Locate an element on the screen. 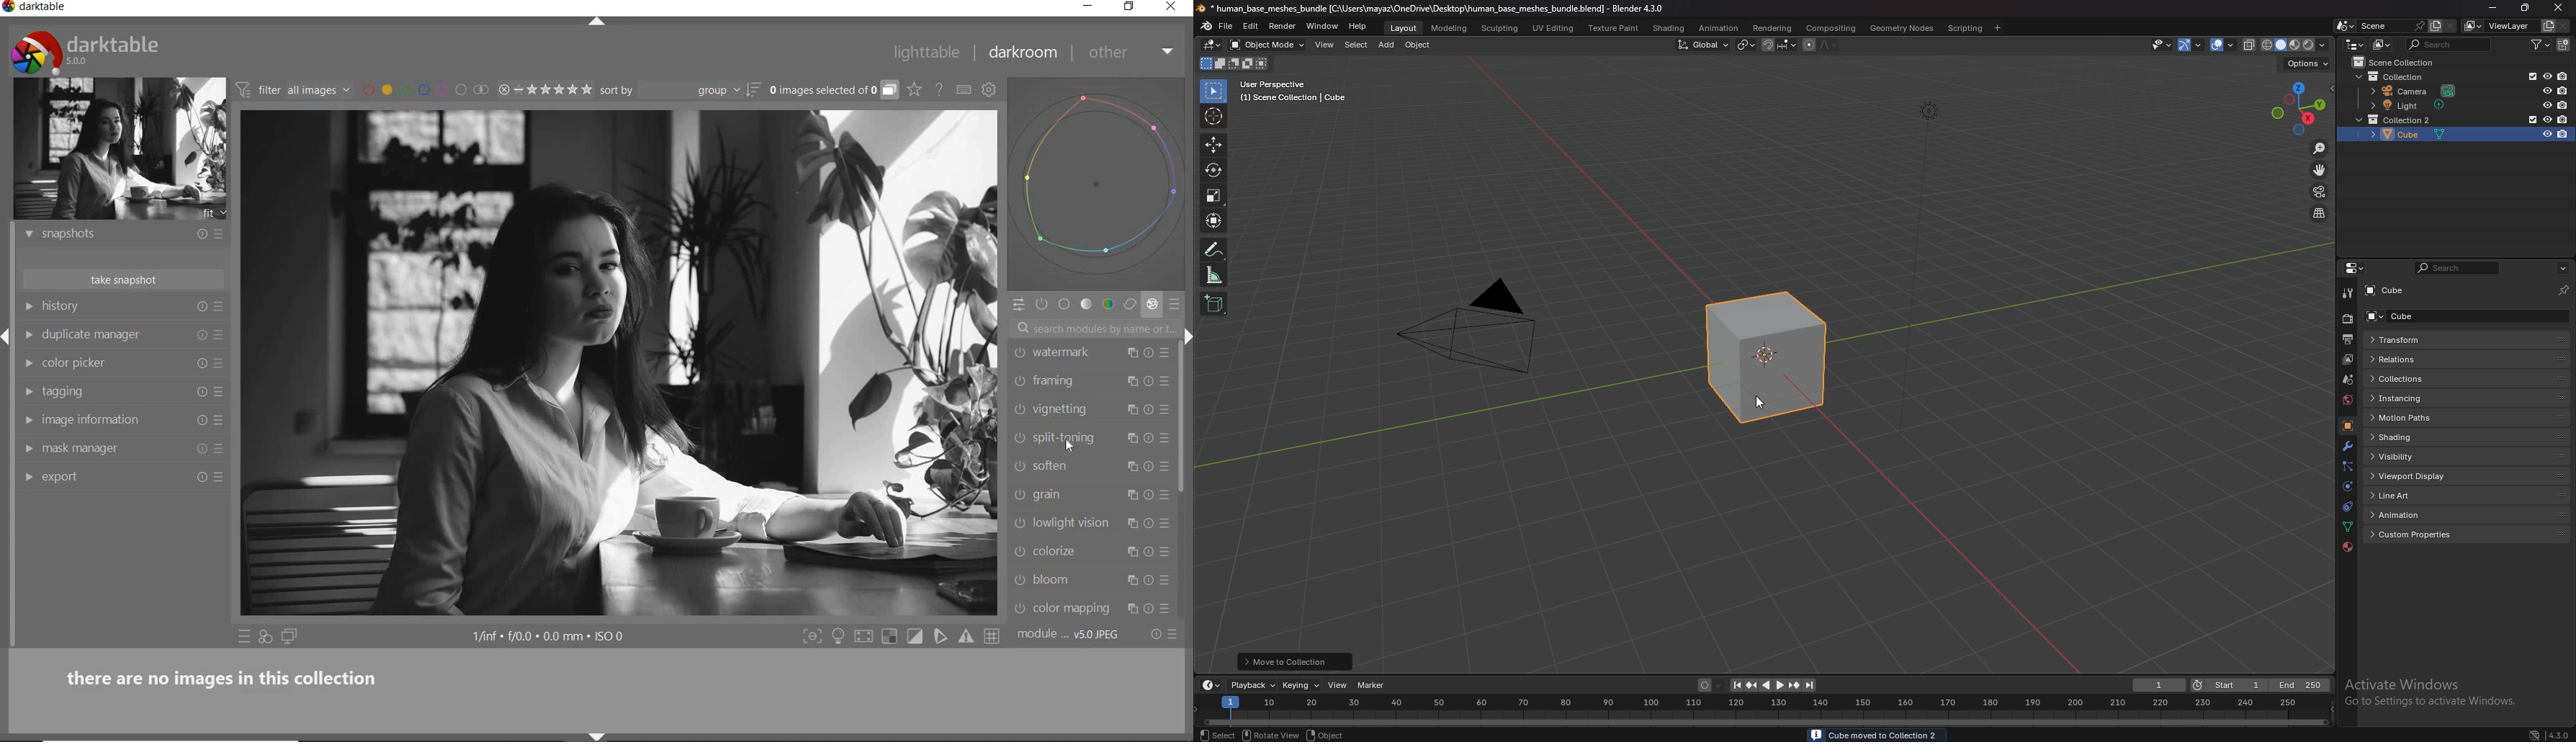  close is located at coordinates (2557, 7).